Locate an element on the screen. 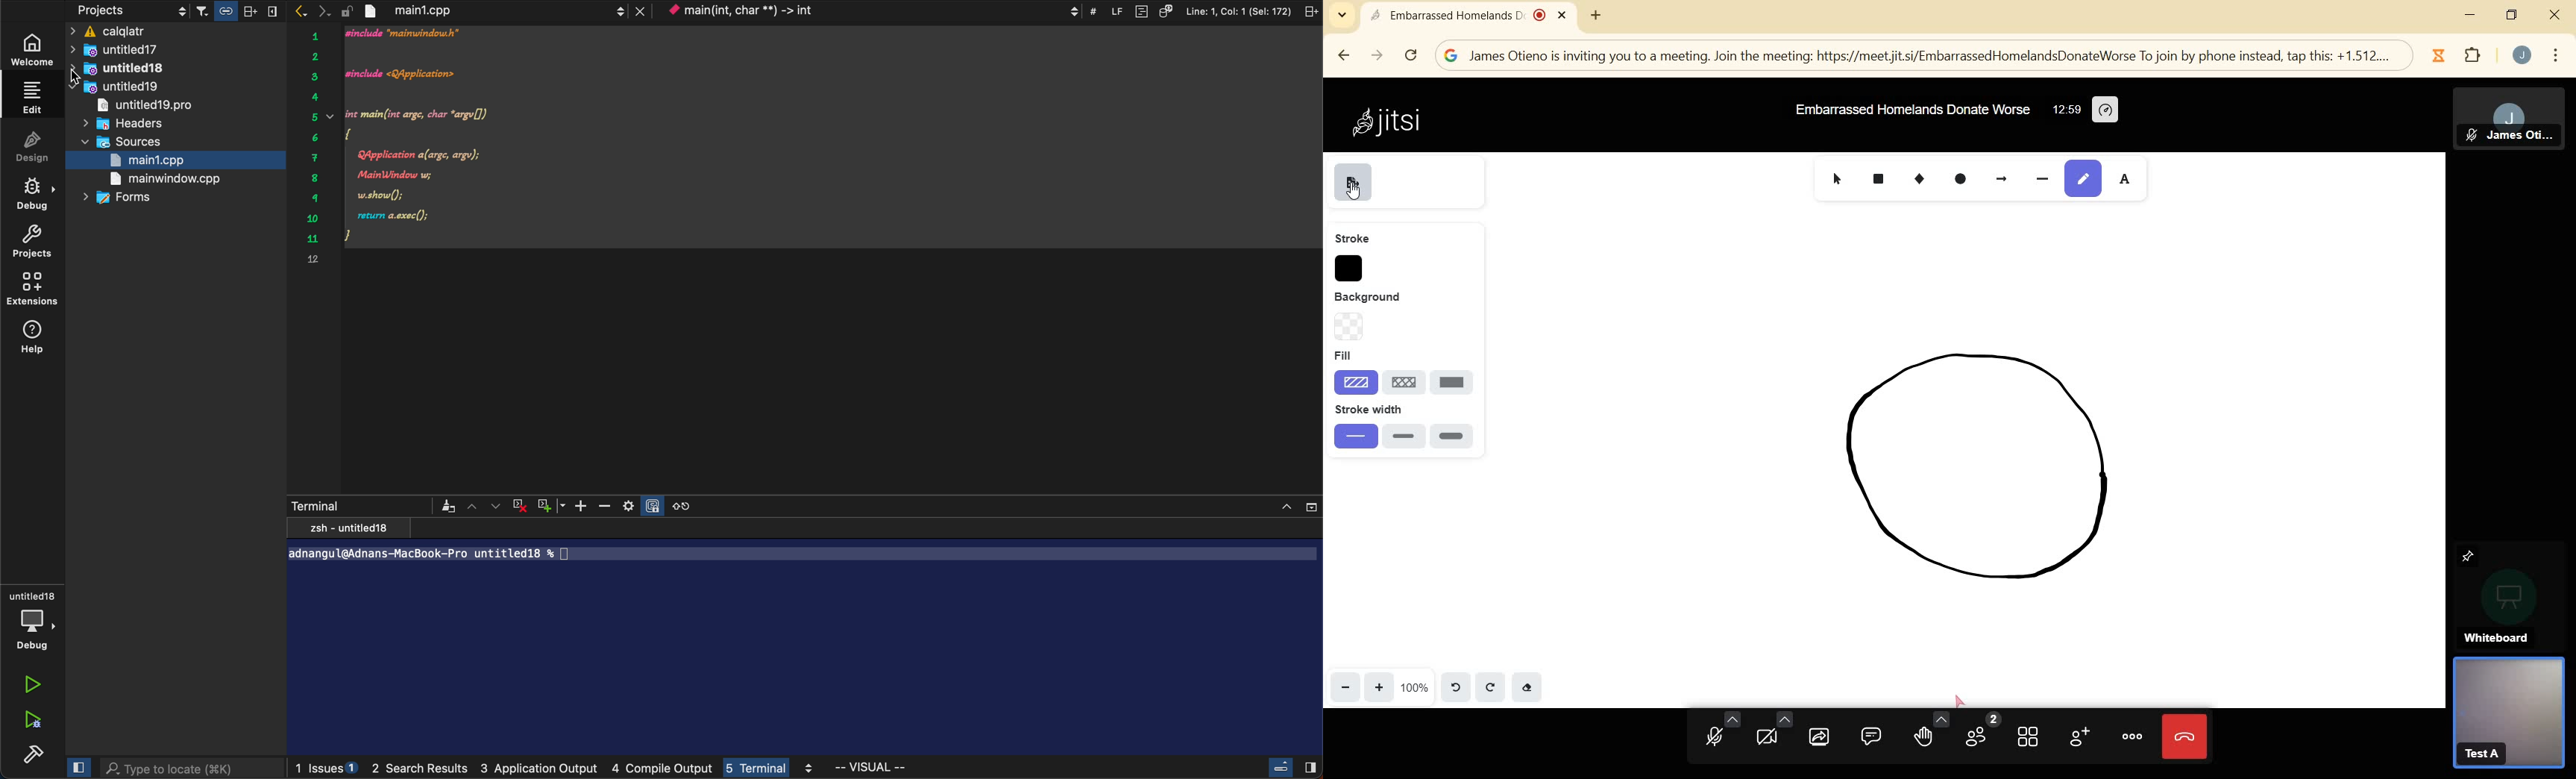  close is located at coordinates (1278, 506).